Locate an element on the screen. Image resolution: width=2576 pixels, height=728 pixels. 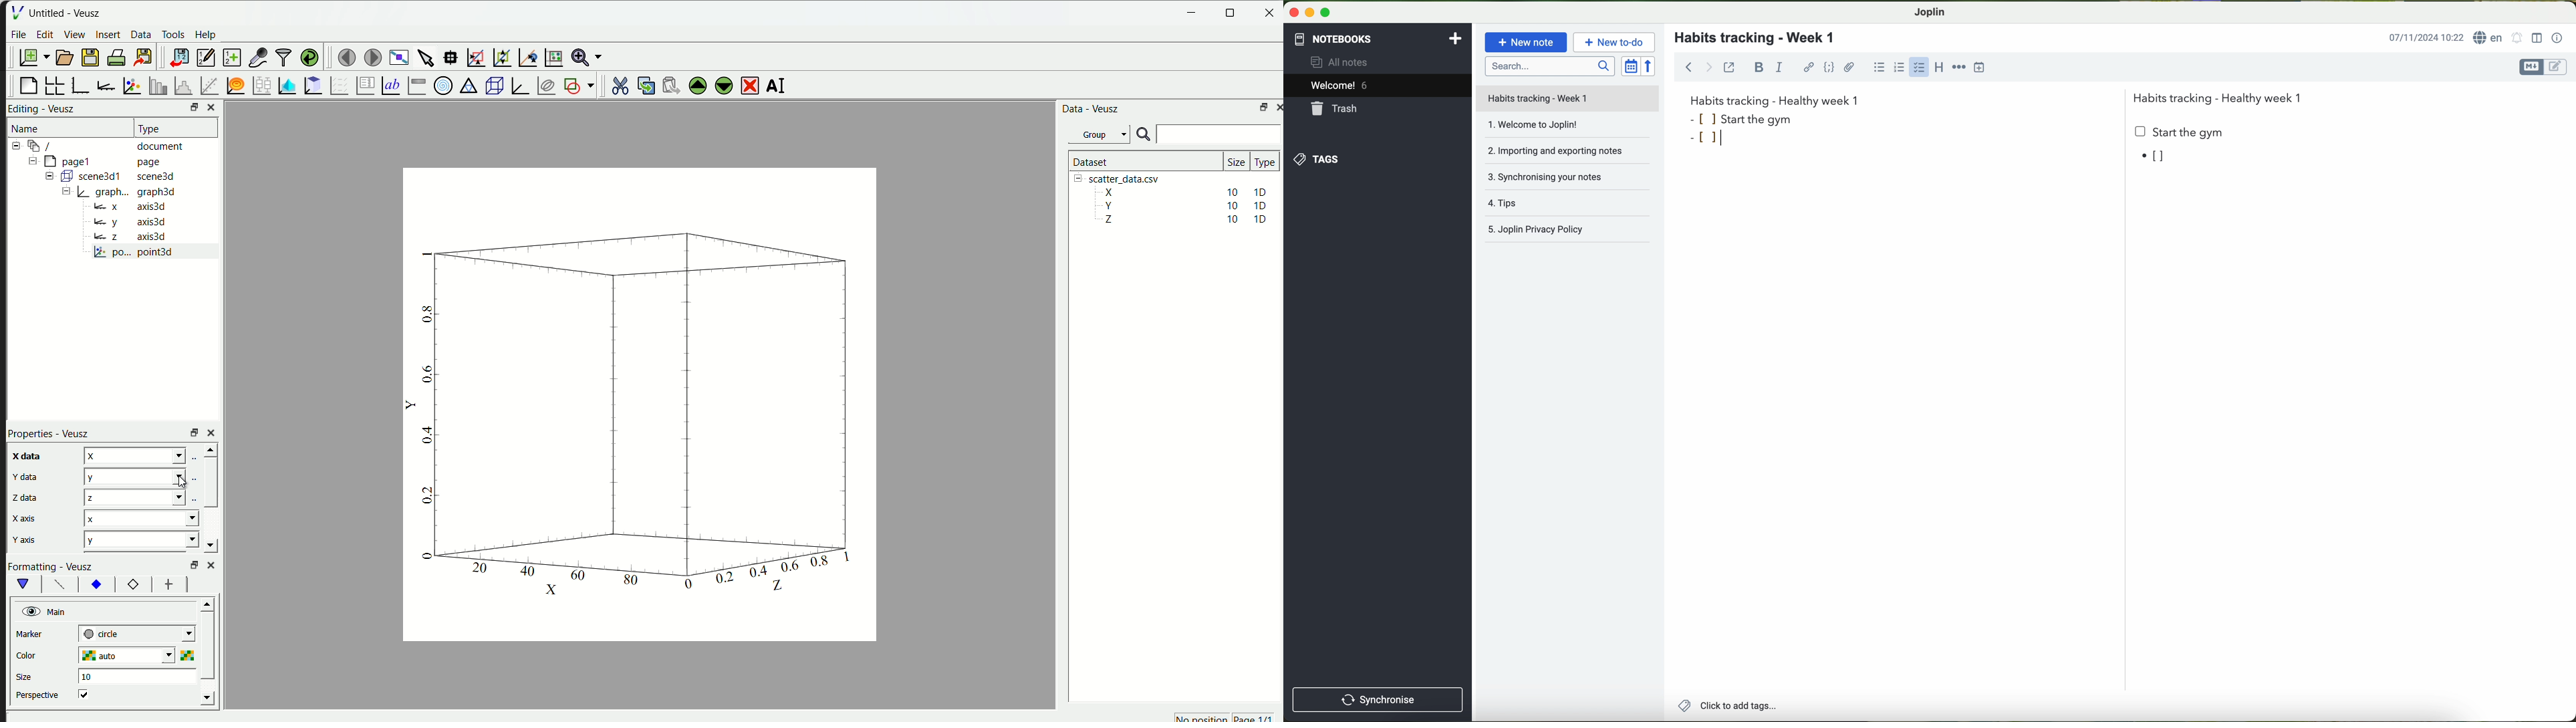
Joplin is located at coordinates (1929, 12).